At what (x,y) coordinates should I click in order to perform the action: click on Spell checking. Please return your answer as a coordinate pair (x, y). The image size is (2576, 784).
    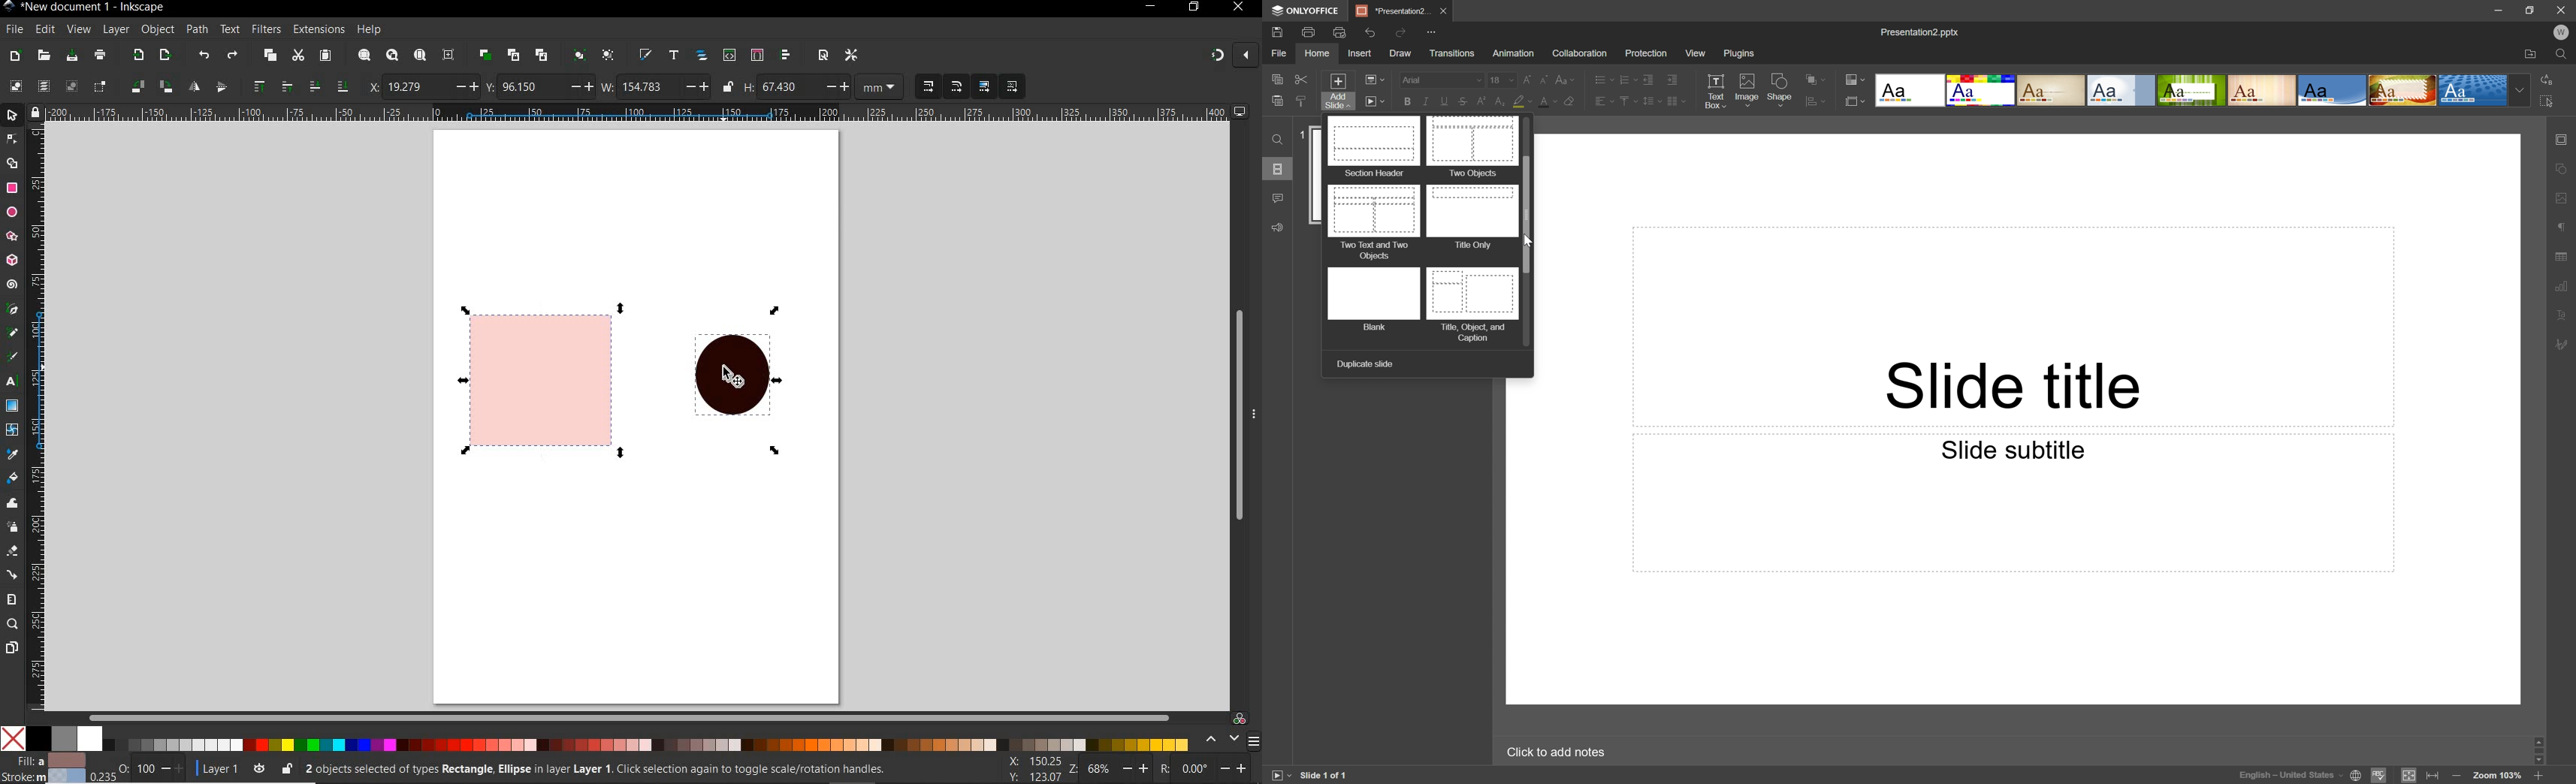
    Looking at the image, I should click on (2380, 775).